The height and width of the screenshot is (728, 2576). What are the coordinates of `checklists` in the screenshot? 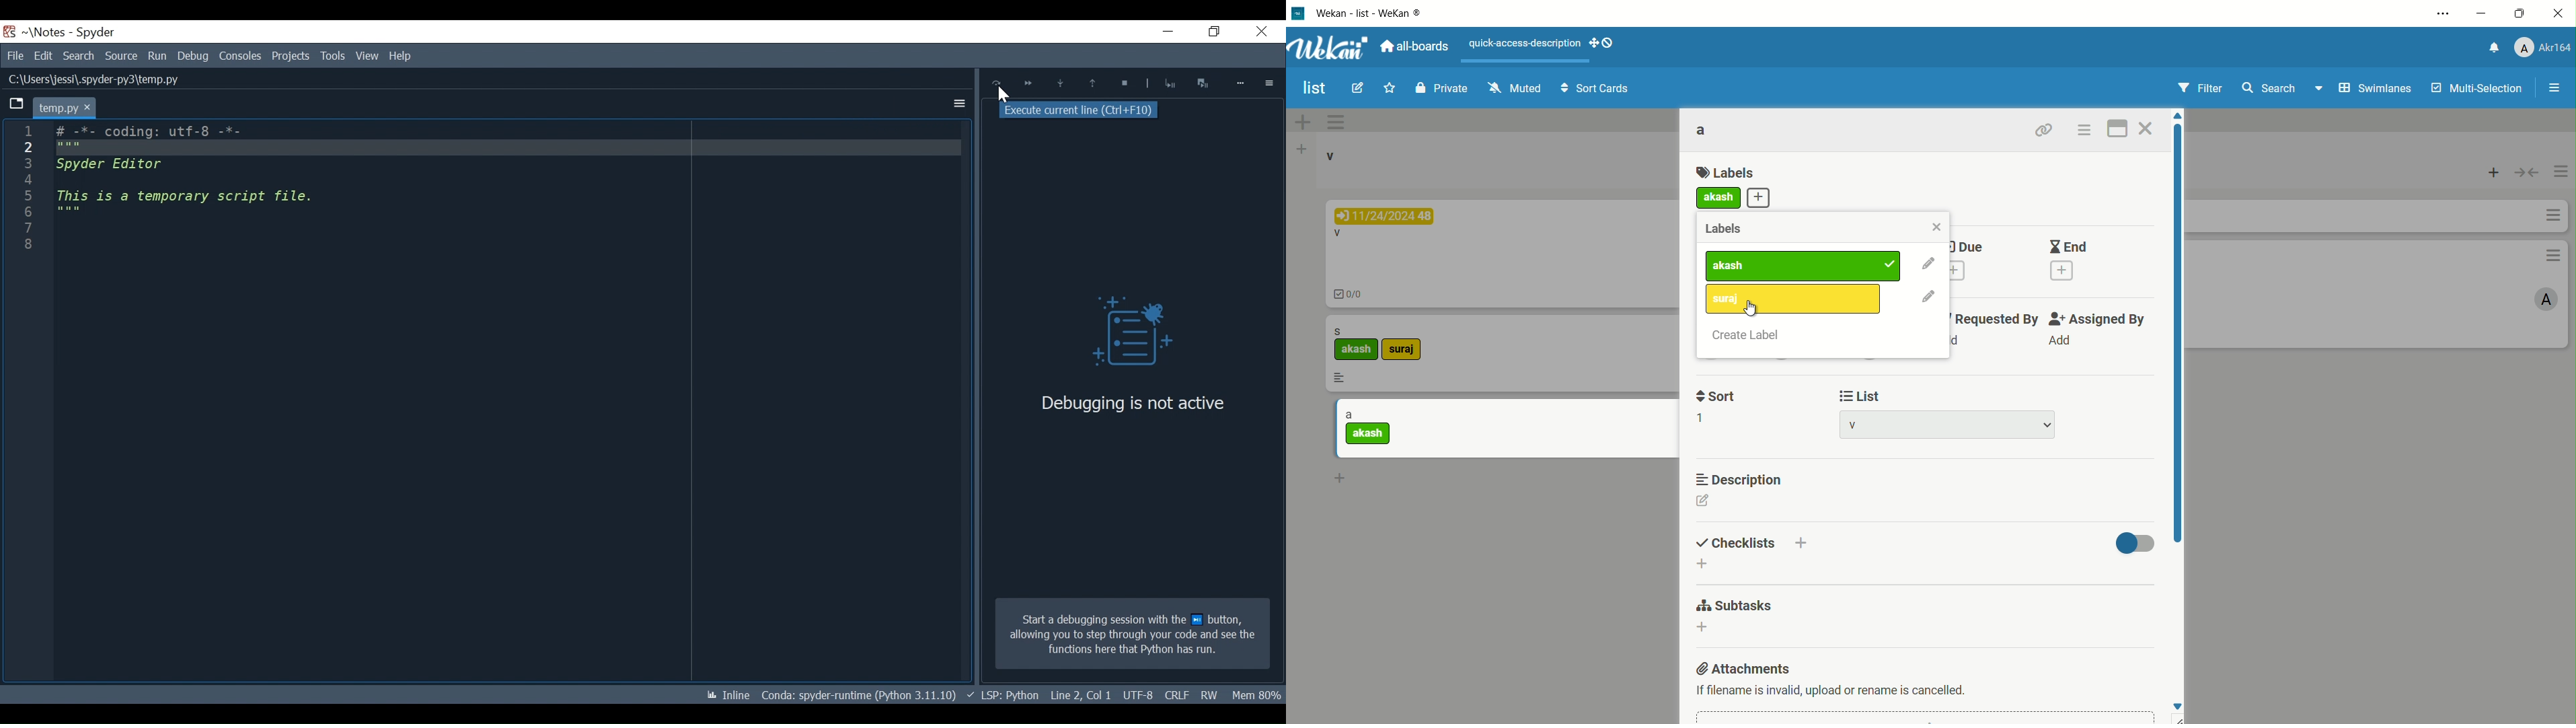 It's located at (1735, 542).